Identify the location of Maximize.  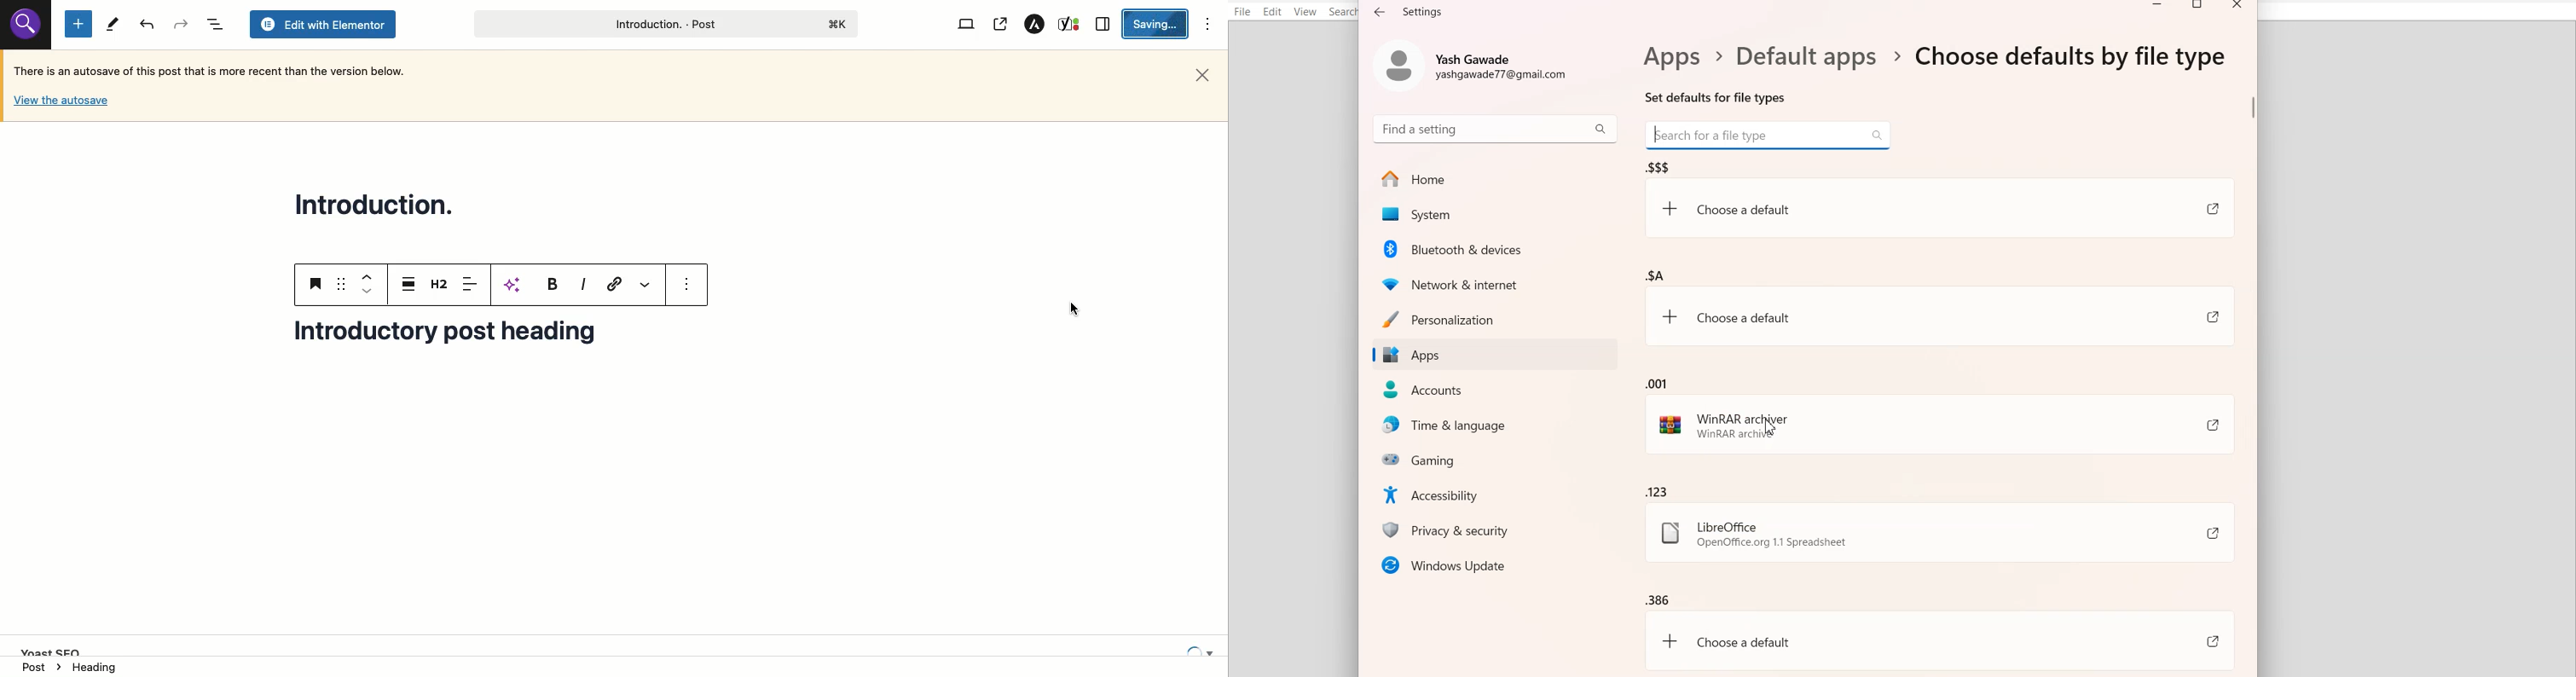
(2199, 7).